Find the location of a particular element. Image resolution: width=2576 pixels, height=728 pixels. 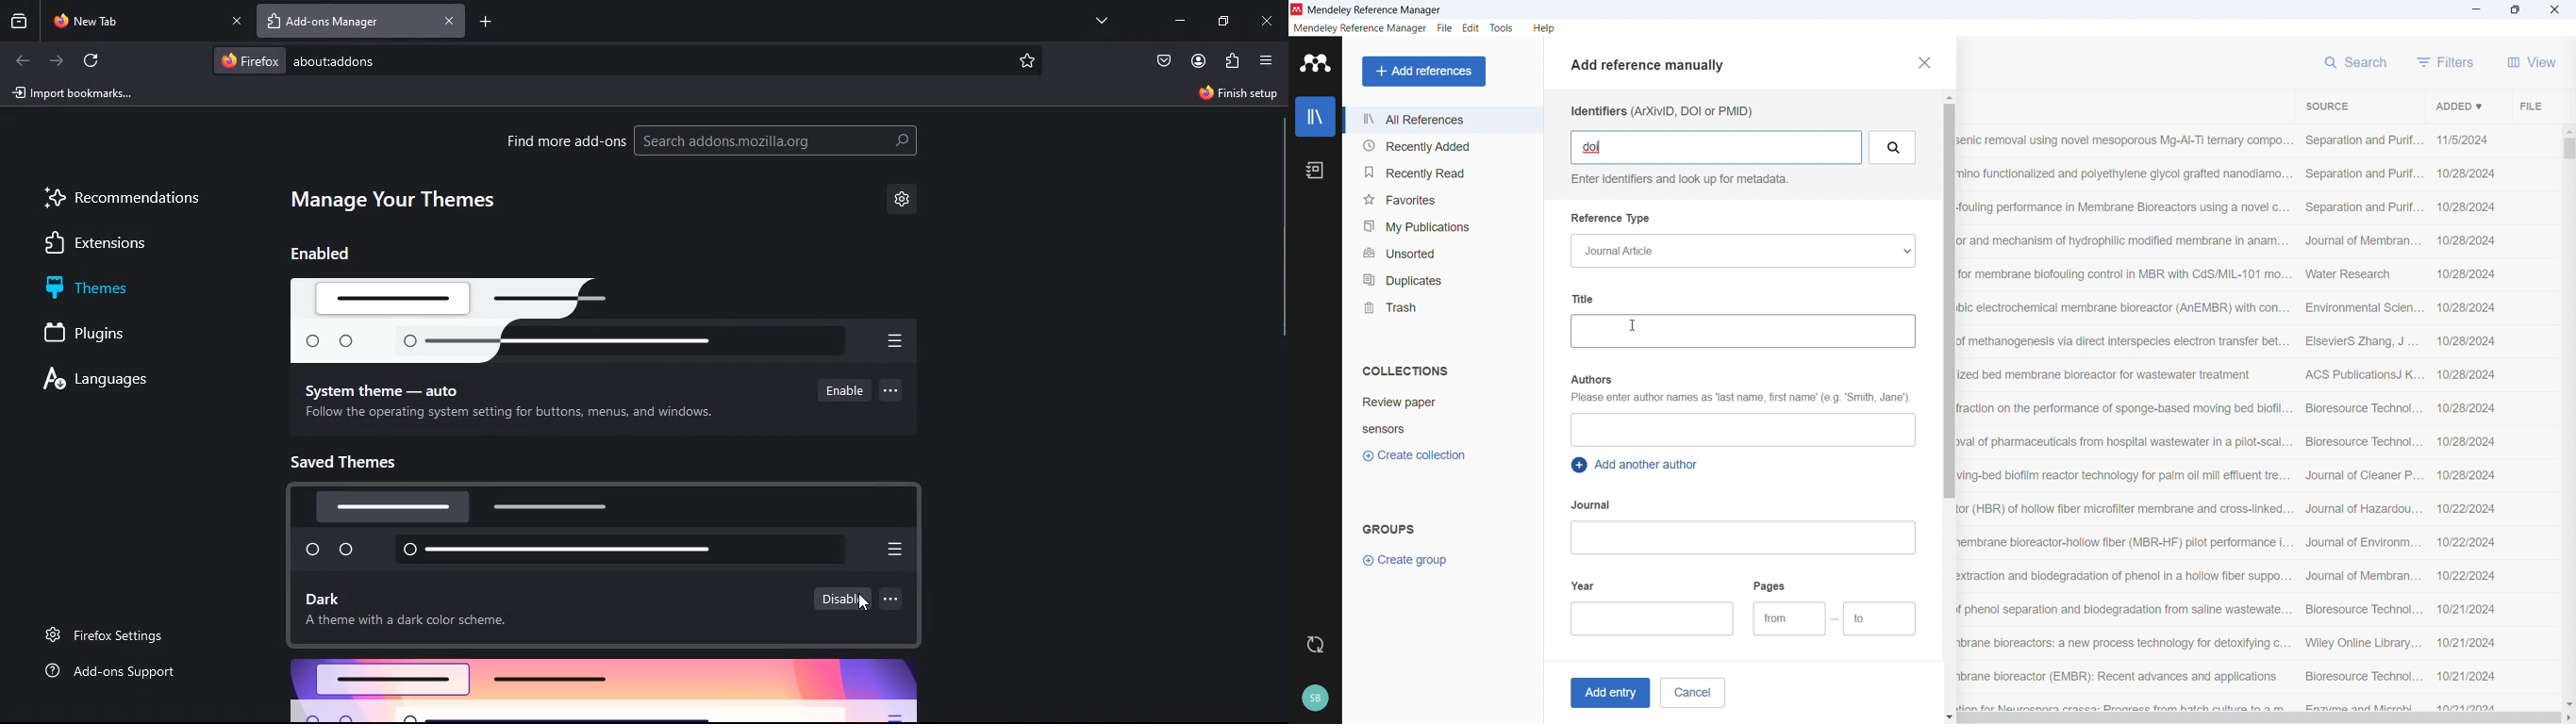

more is located at coordinates (1103, 21).